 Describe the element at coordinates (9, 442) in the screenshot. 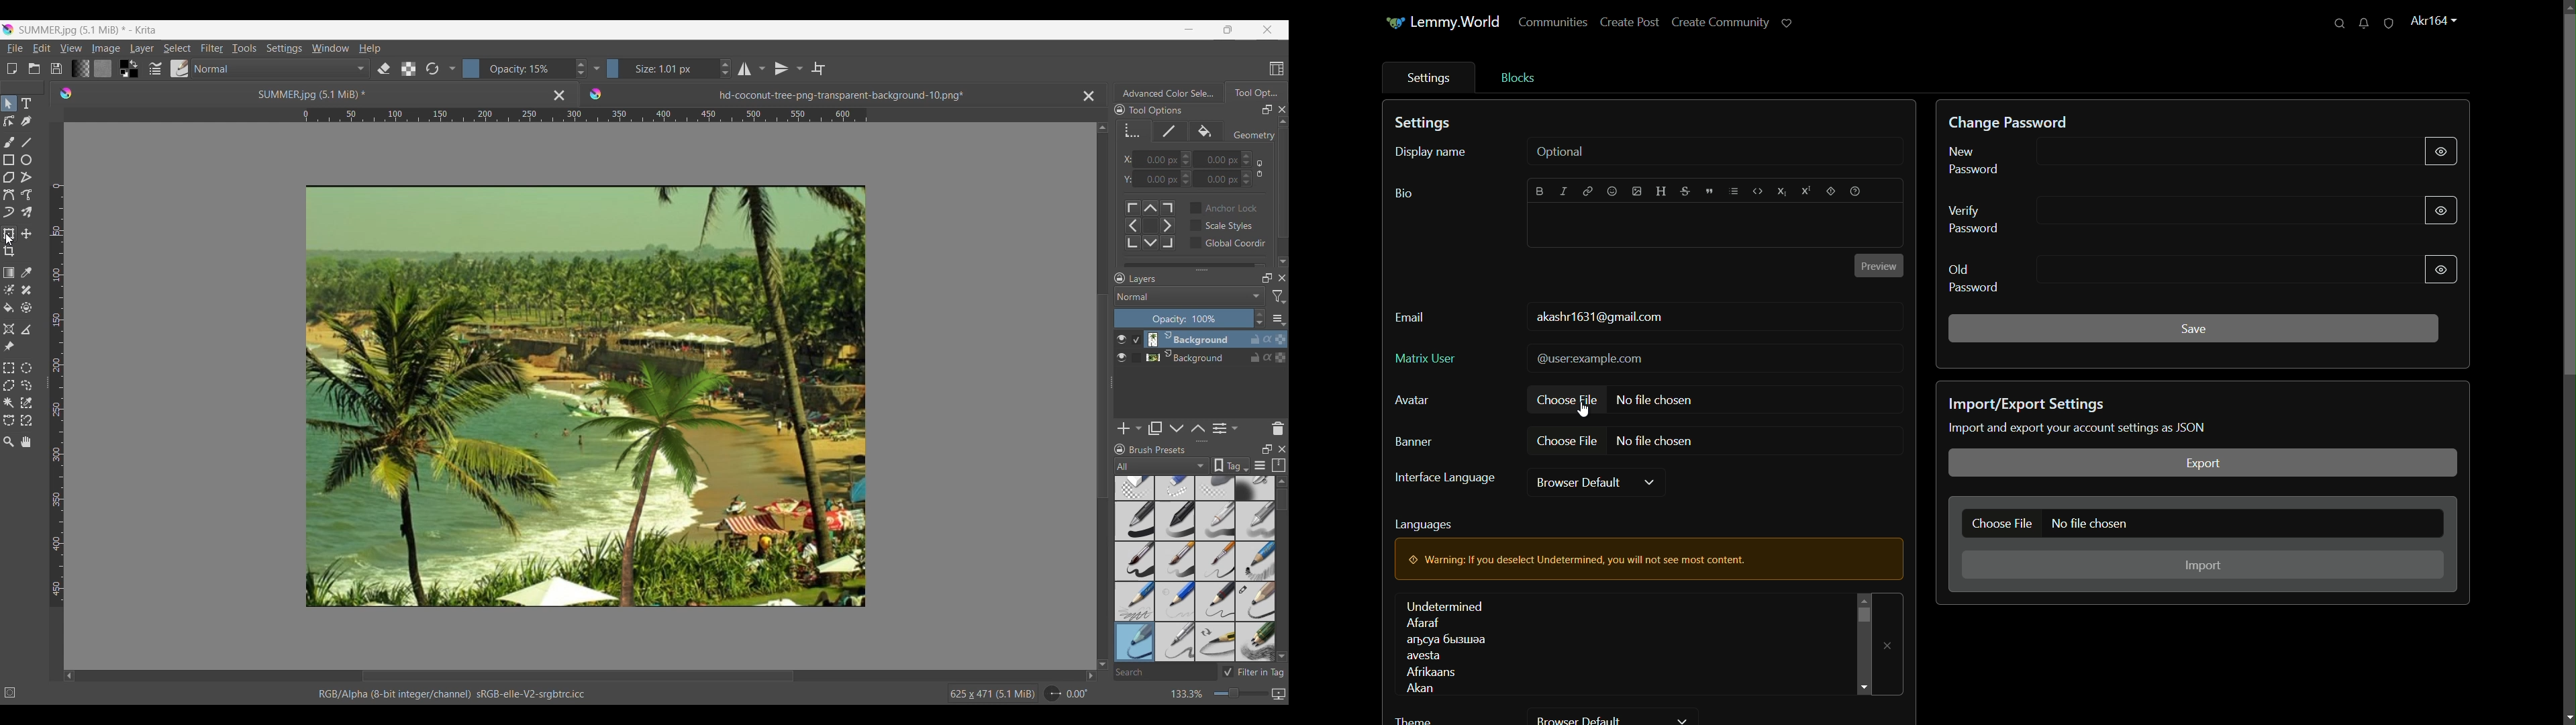

I see `Zoom tool` at that location.